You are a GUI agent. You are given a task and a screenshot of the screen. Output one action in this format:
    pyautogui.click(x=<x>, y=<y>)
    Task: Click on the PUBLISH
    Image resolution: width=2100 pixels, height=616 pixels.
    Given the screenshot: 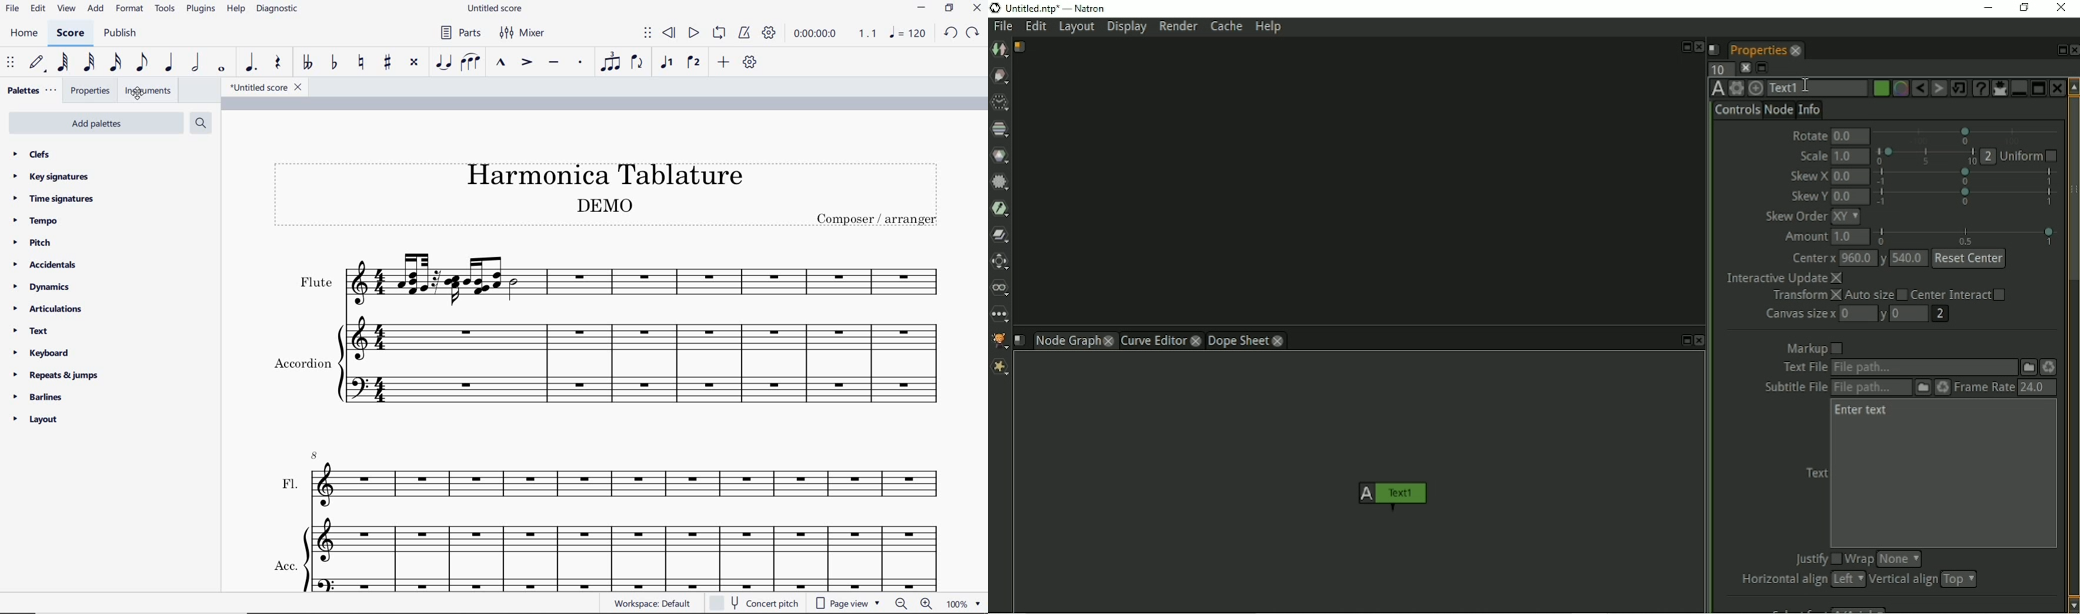 What is the action you would take?
    pyautogui.click(x=122, y=34)
    